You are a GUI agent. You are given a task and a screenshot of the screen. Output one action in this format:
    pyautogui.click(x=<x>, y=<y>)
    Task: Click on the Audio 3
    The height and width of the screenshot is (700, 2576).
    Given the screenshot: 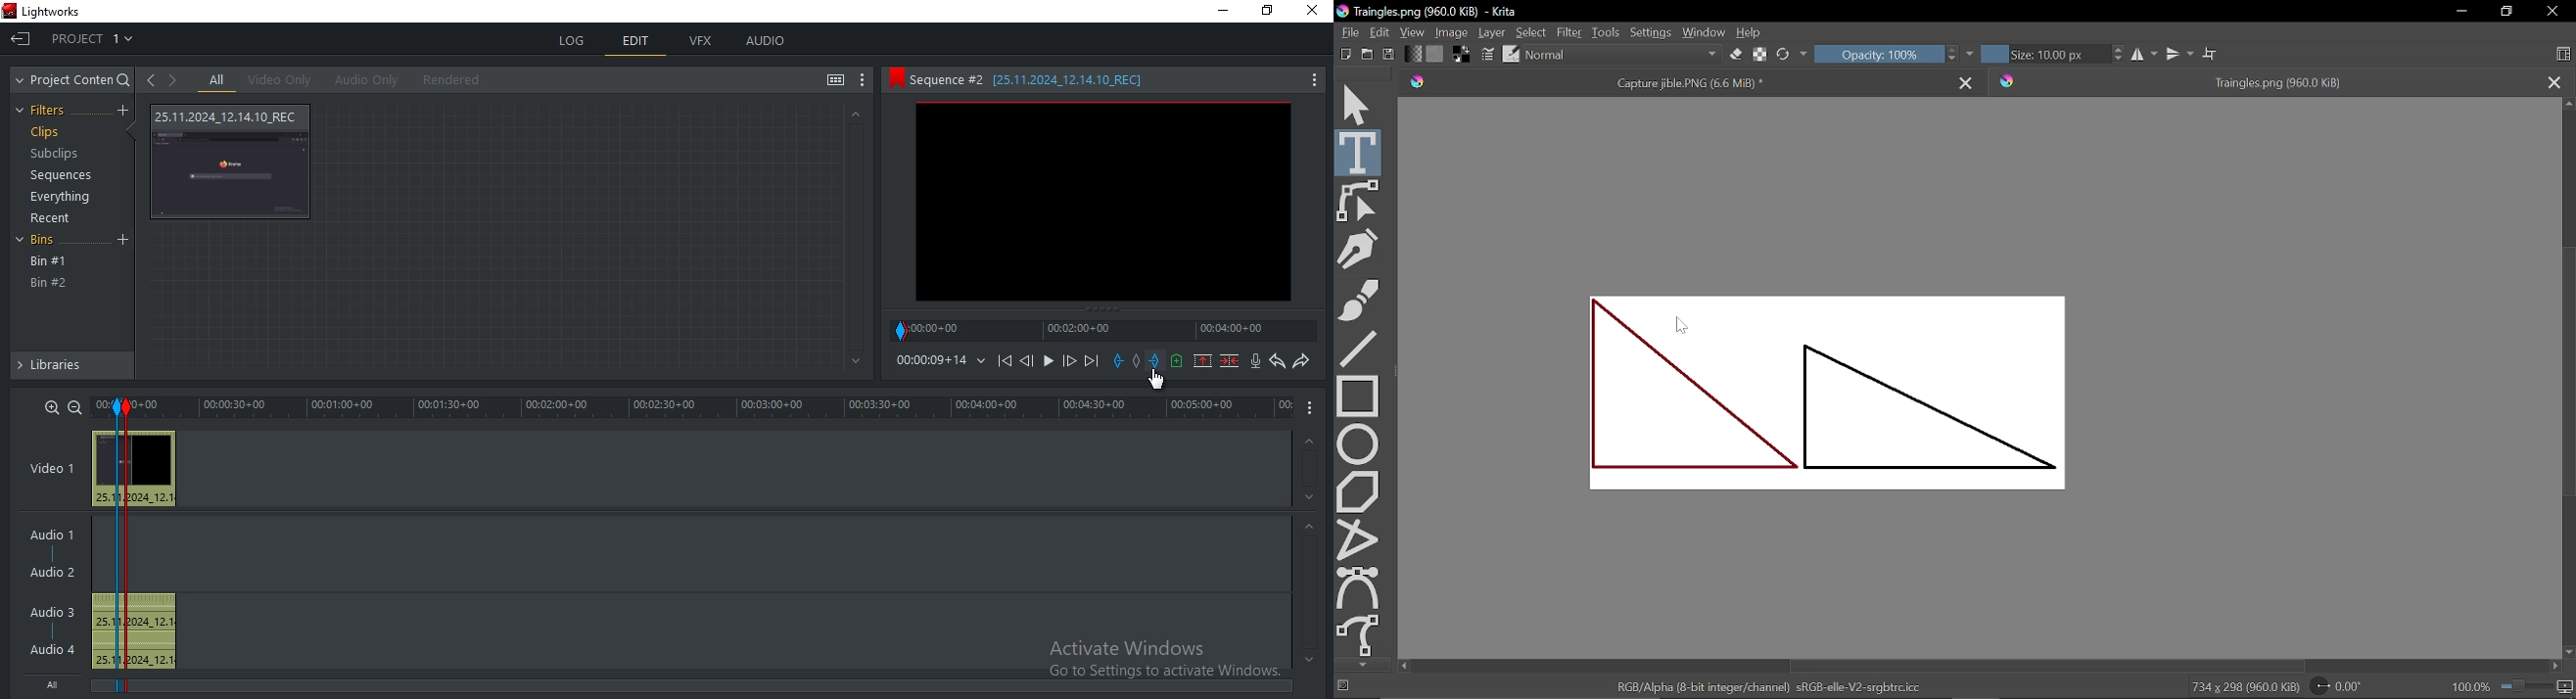 What is the action you would take?
    pyautogui.click(x=50, y=610)
    